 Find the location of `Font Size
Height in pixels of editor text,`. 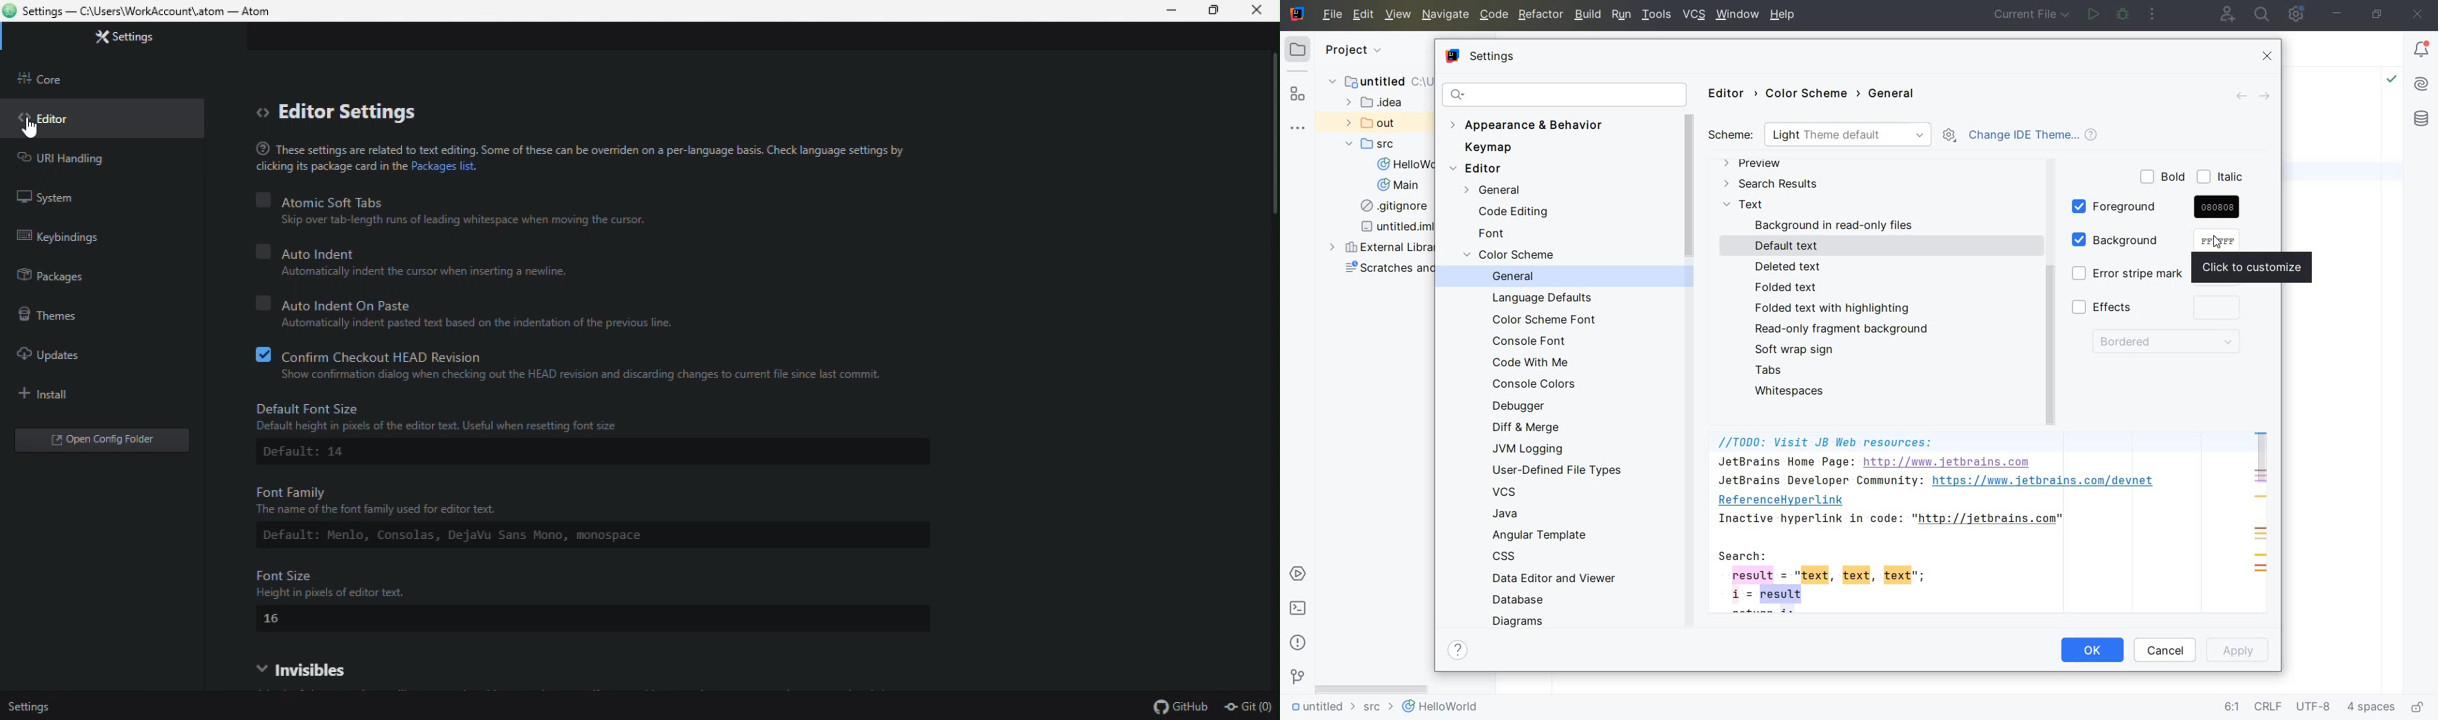

Font Size
Height in pixels of editor text, is located at coordinates (363, 584).